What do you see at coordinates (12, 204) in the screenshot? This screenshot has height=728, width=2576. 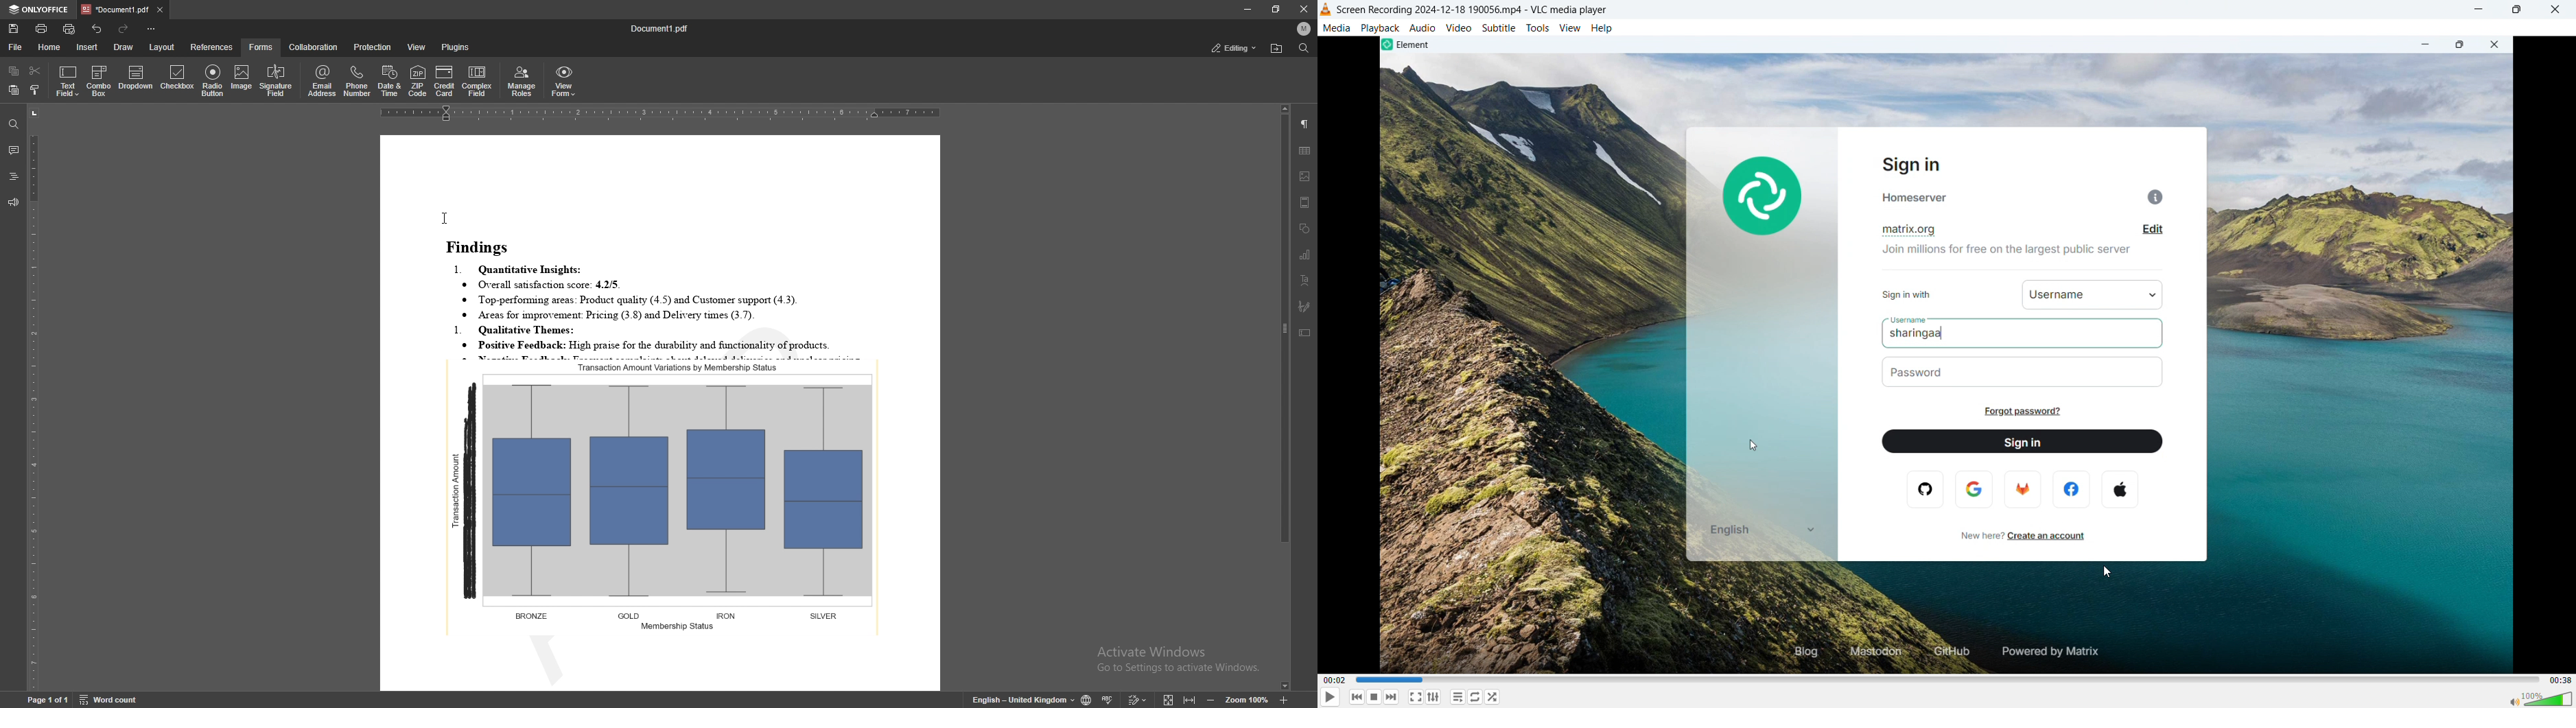 I see `feedback` at bounding box center [12, 204].